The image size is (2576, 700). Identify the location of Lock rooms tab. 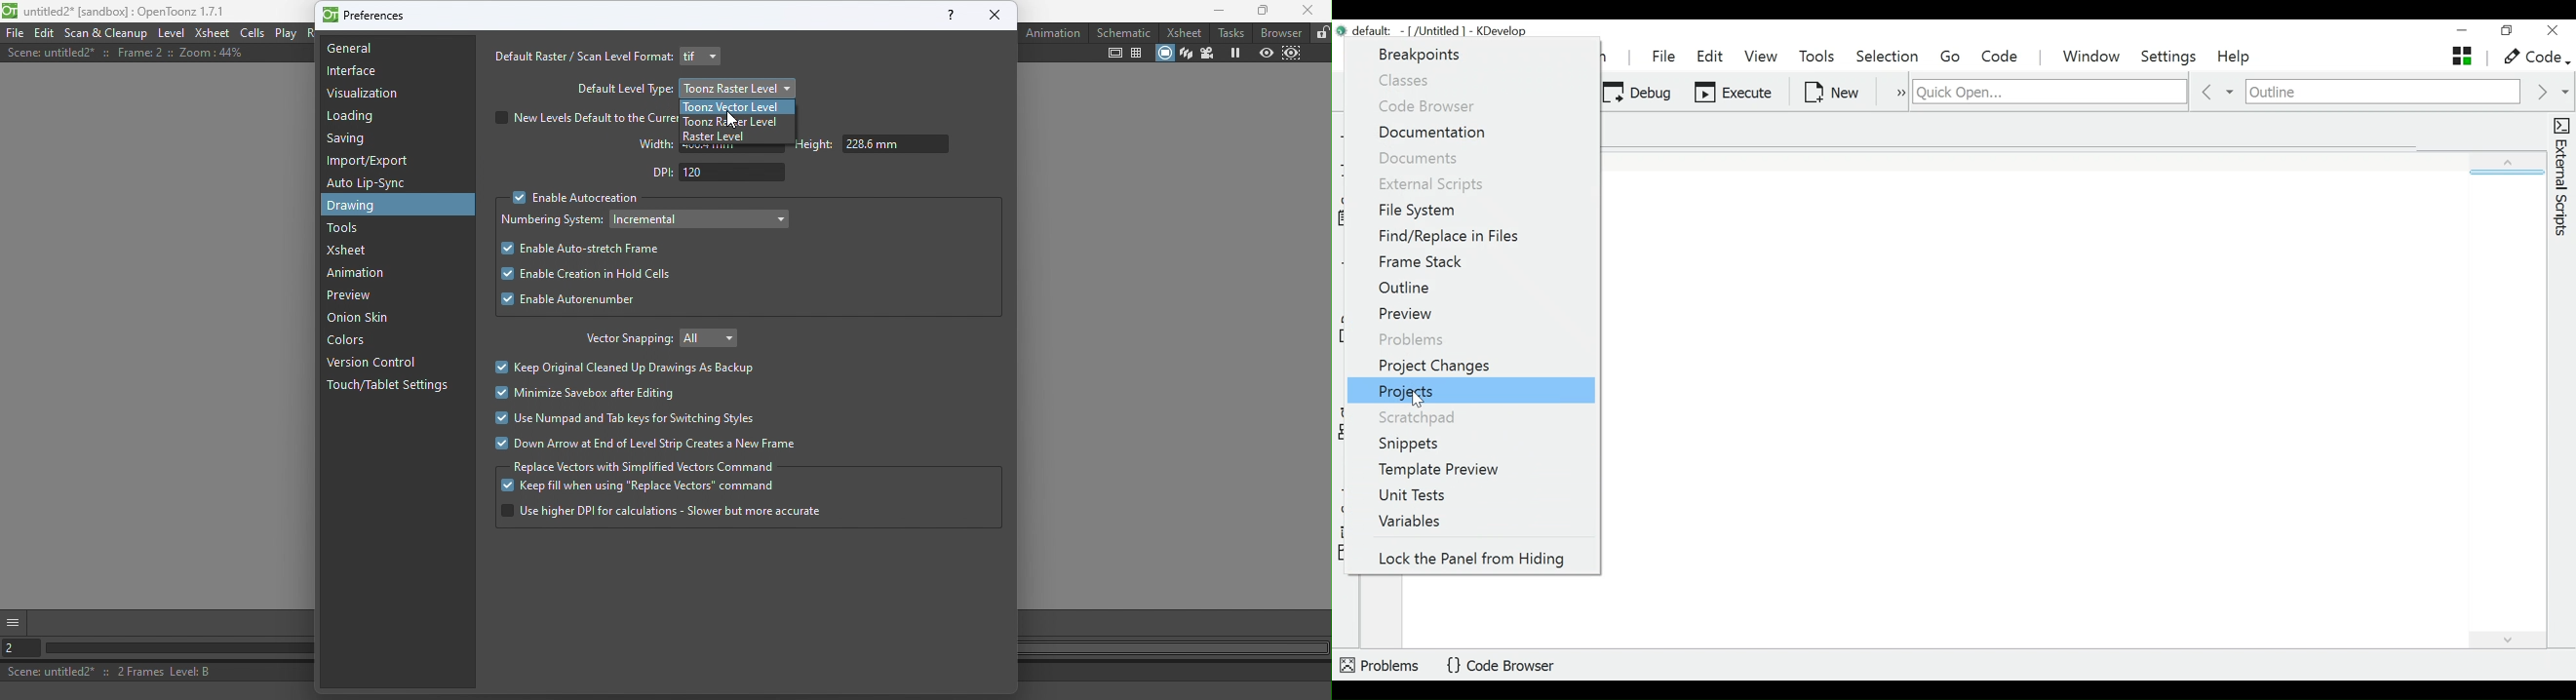
(1320, 33).